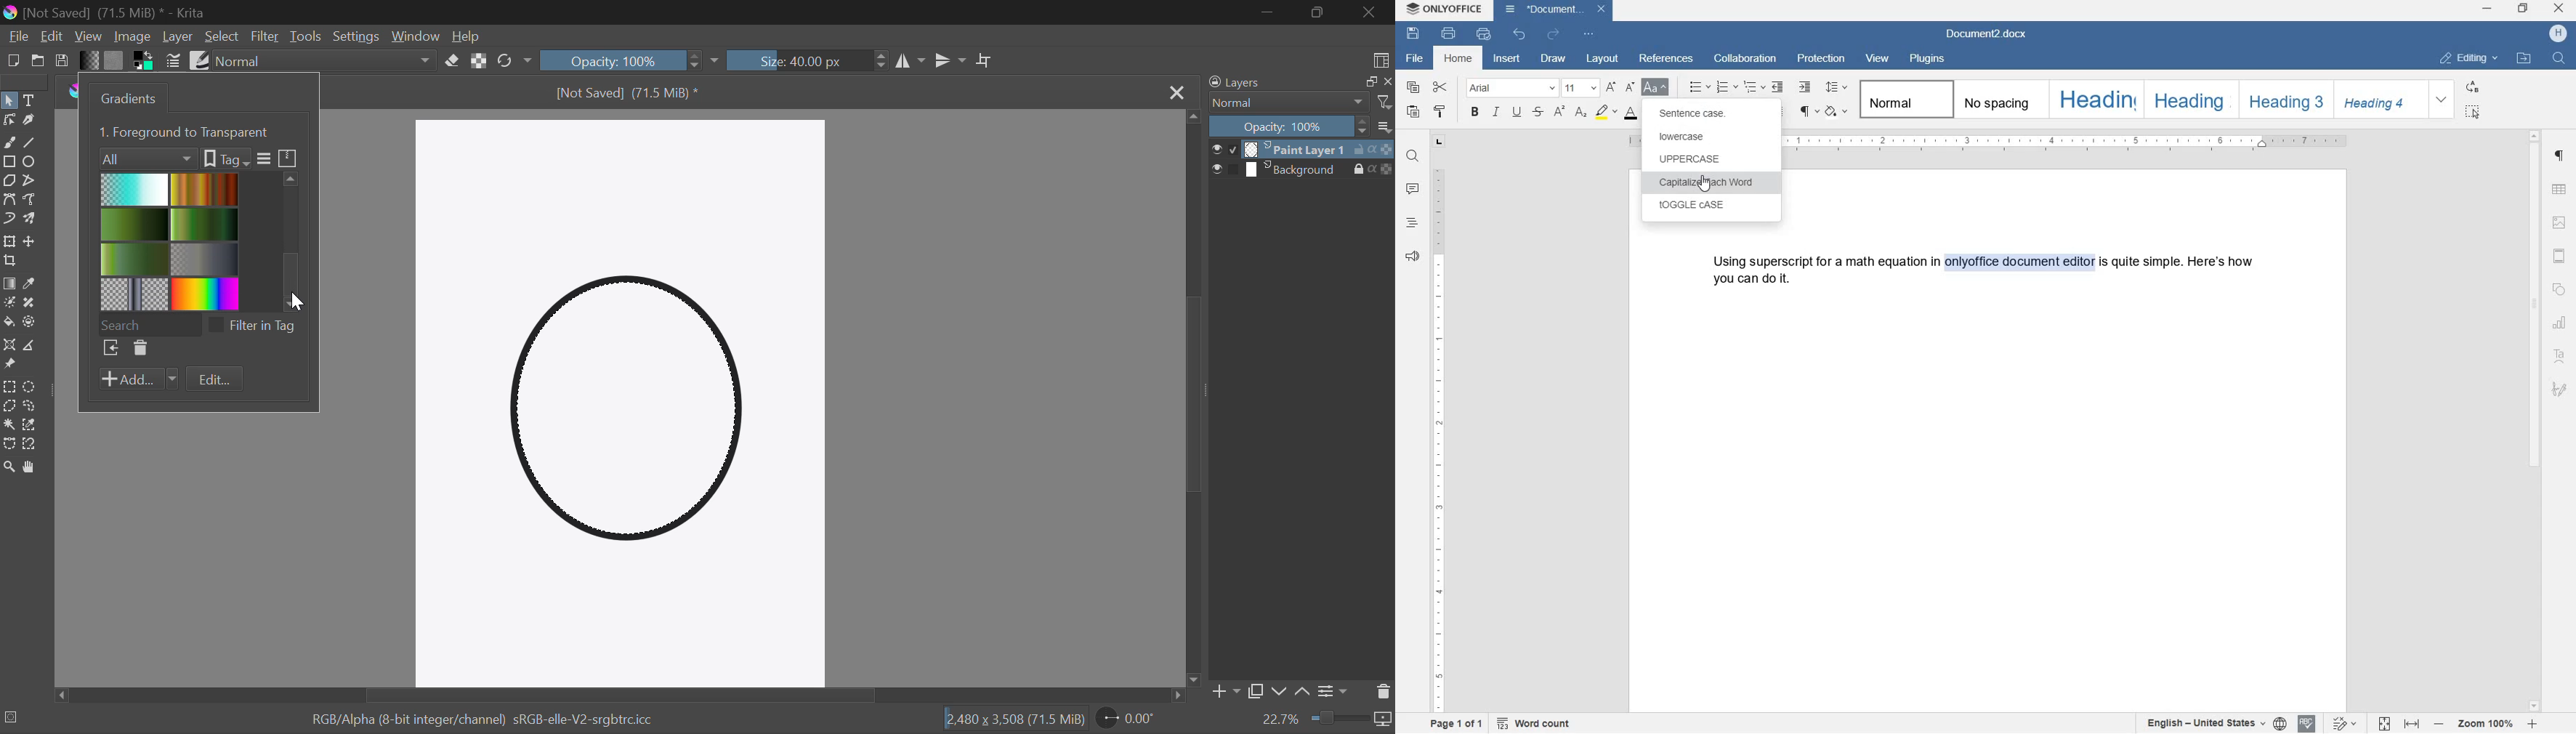 The width and height of the screenshot is (2576, 756). Describe the element at coordinates (1296, 170) in the screenshot. I see `layer 2` at that location.